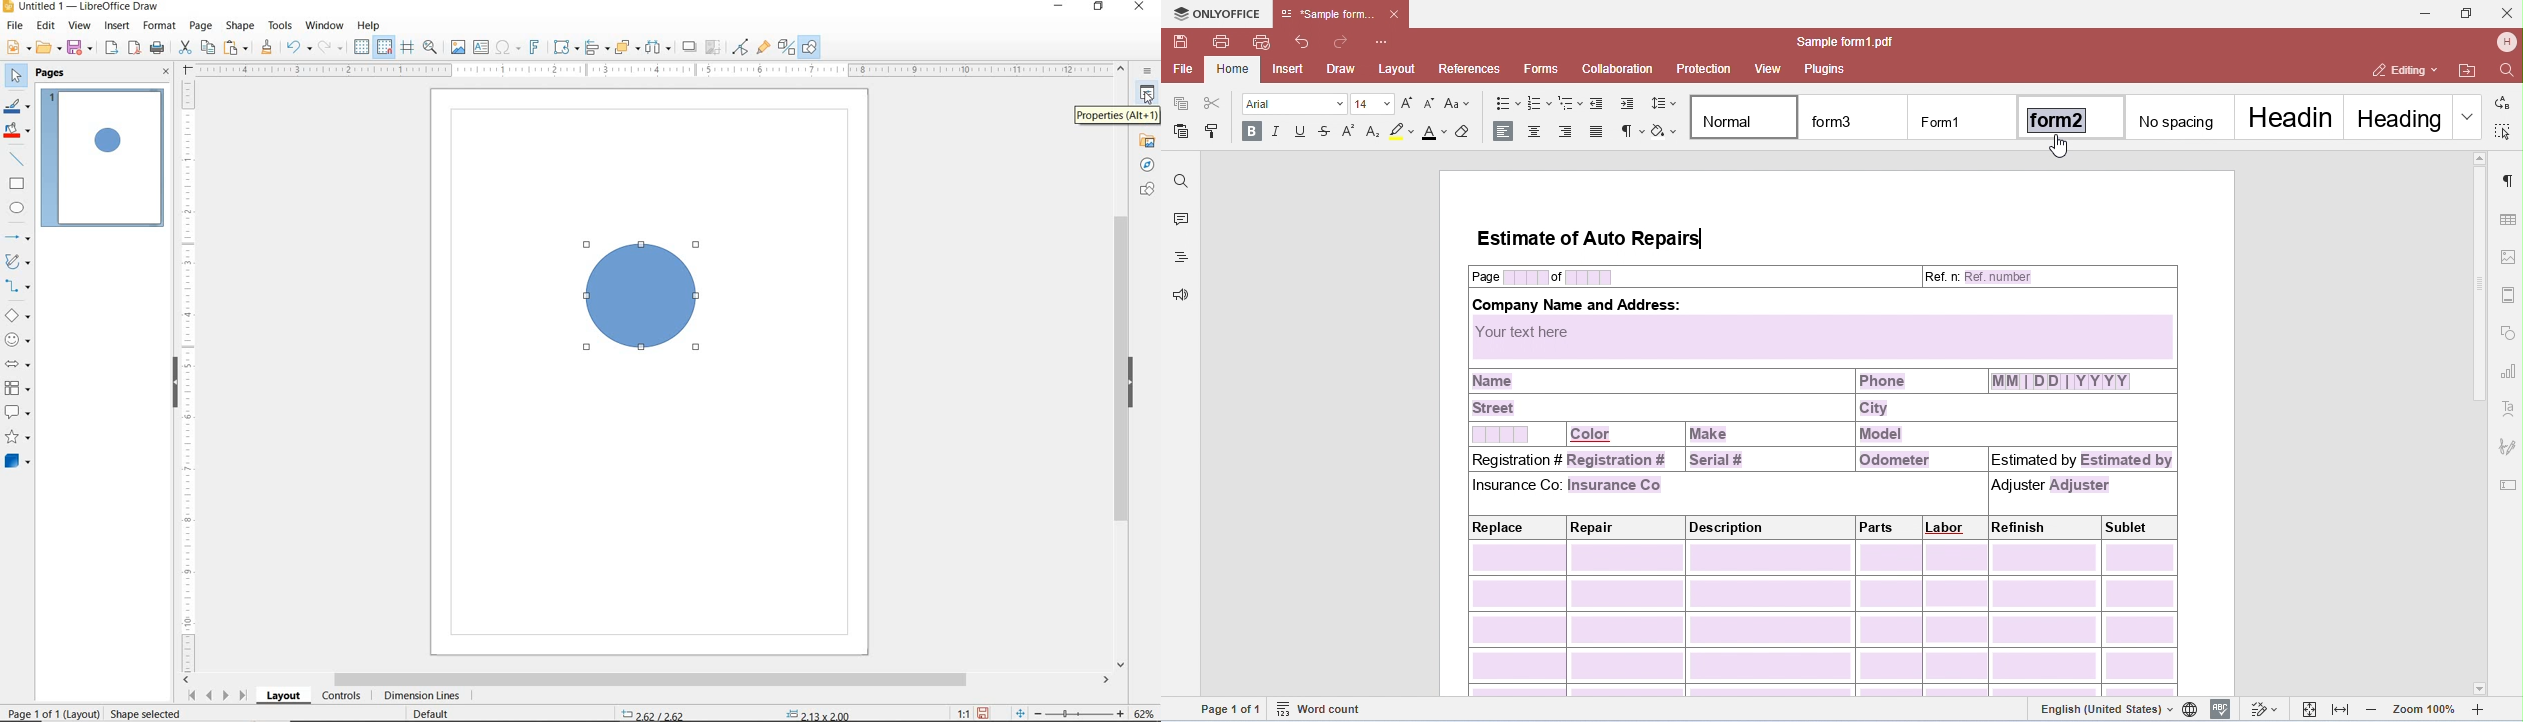 Image resolution: width=2548 pixels, height=728 pixels. Describe the element at coordinates (964, 713) in the screenshot. I see `1:1` at that location.